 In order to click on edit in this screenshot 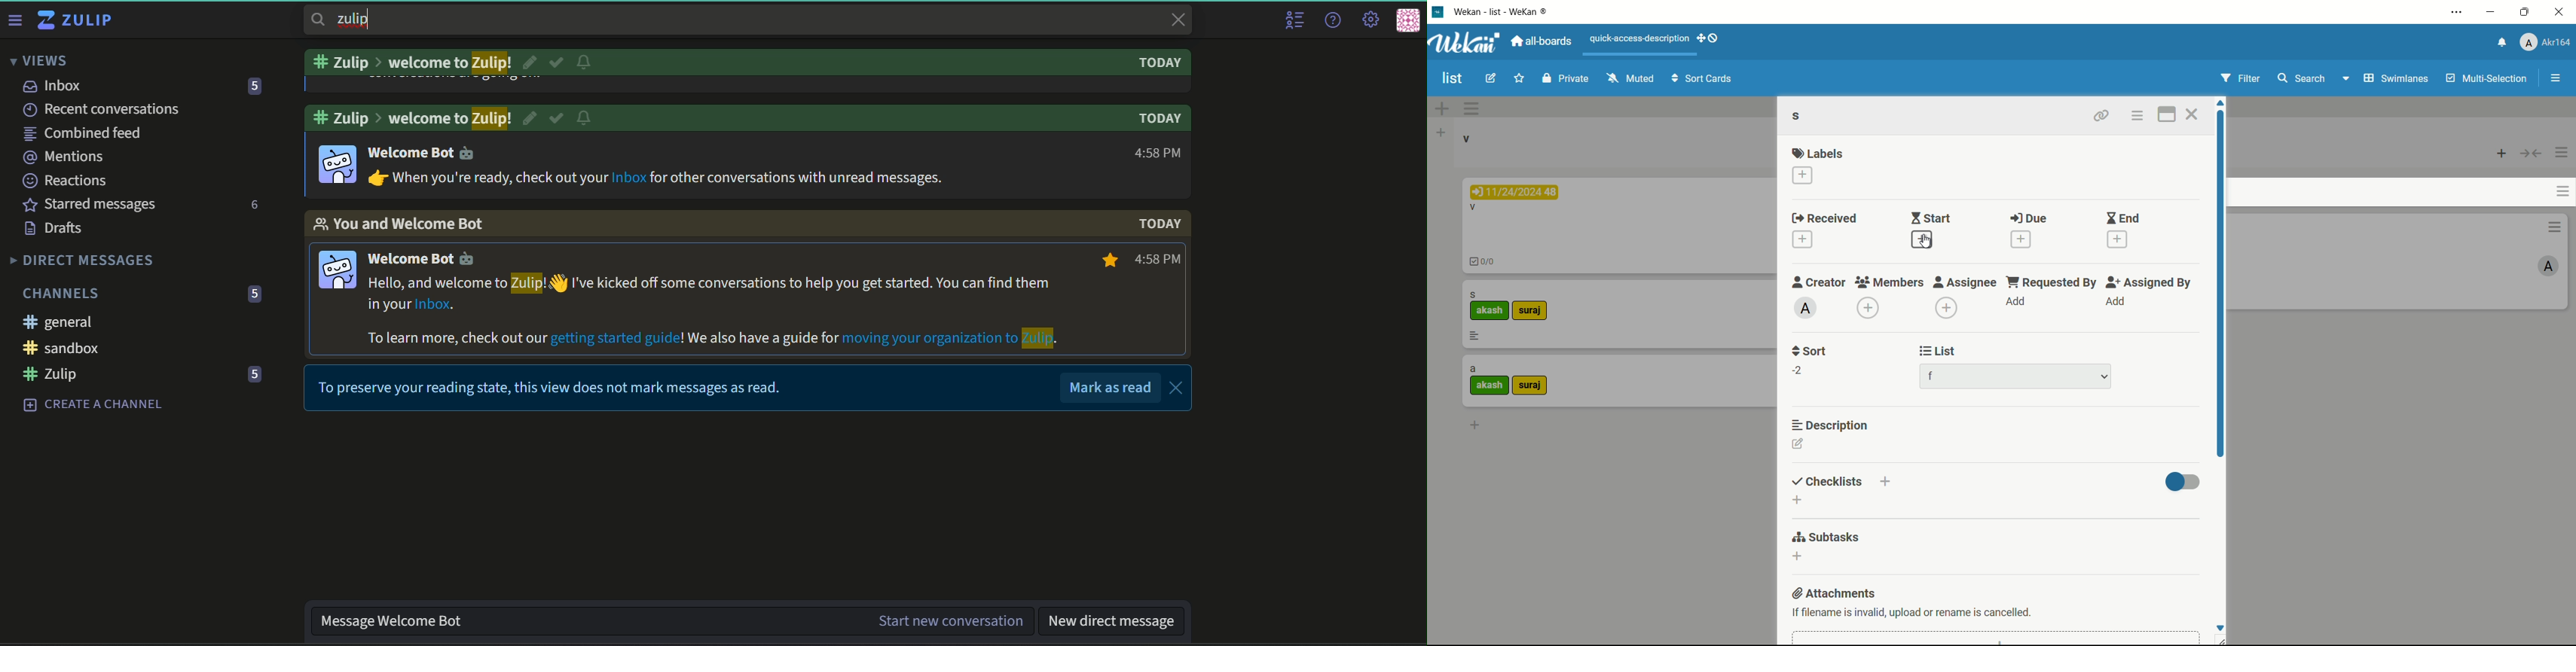, I will do `click(530, 62)`.